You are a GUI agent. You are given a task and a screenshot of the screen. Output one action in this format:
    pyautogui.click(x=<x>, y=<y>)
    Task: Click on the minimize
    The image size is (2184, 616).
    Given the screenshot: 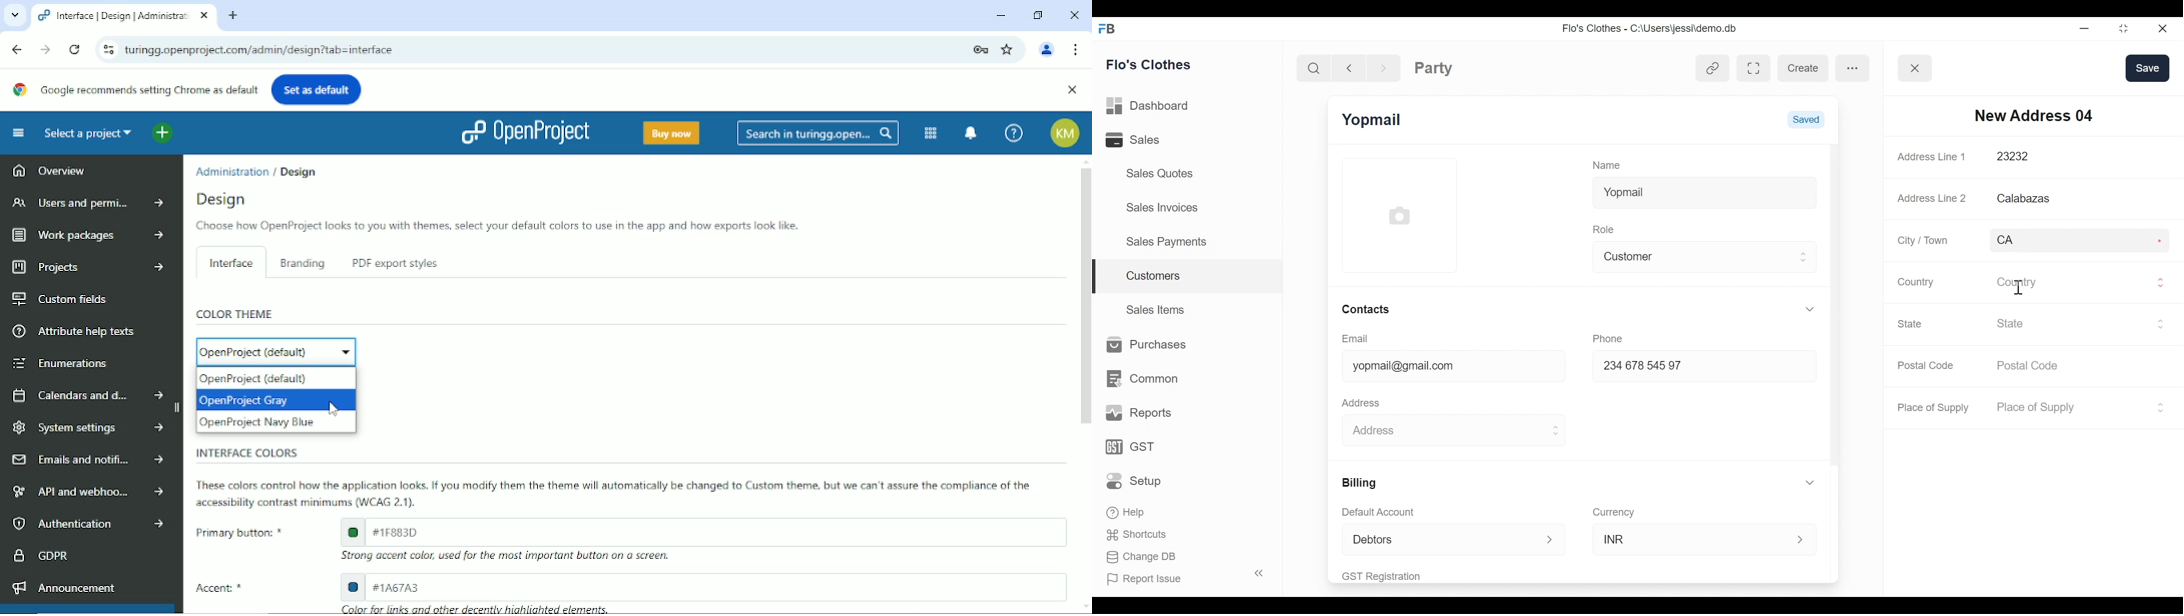 What is the action you would take?
    pyautogui.click(x=2083, y=28)
    